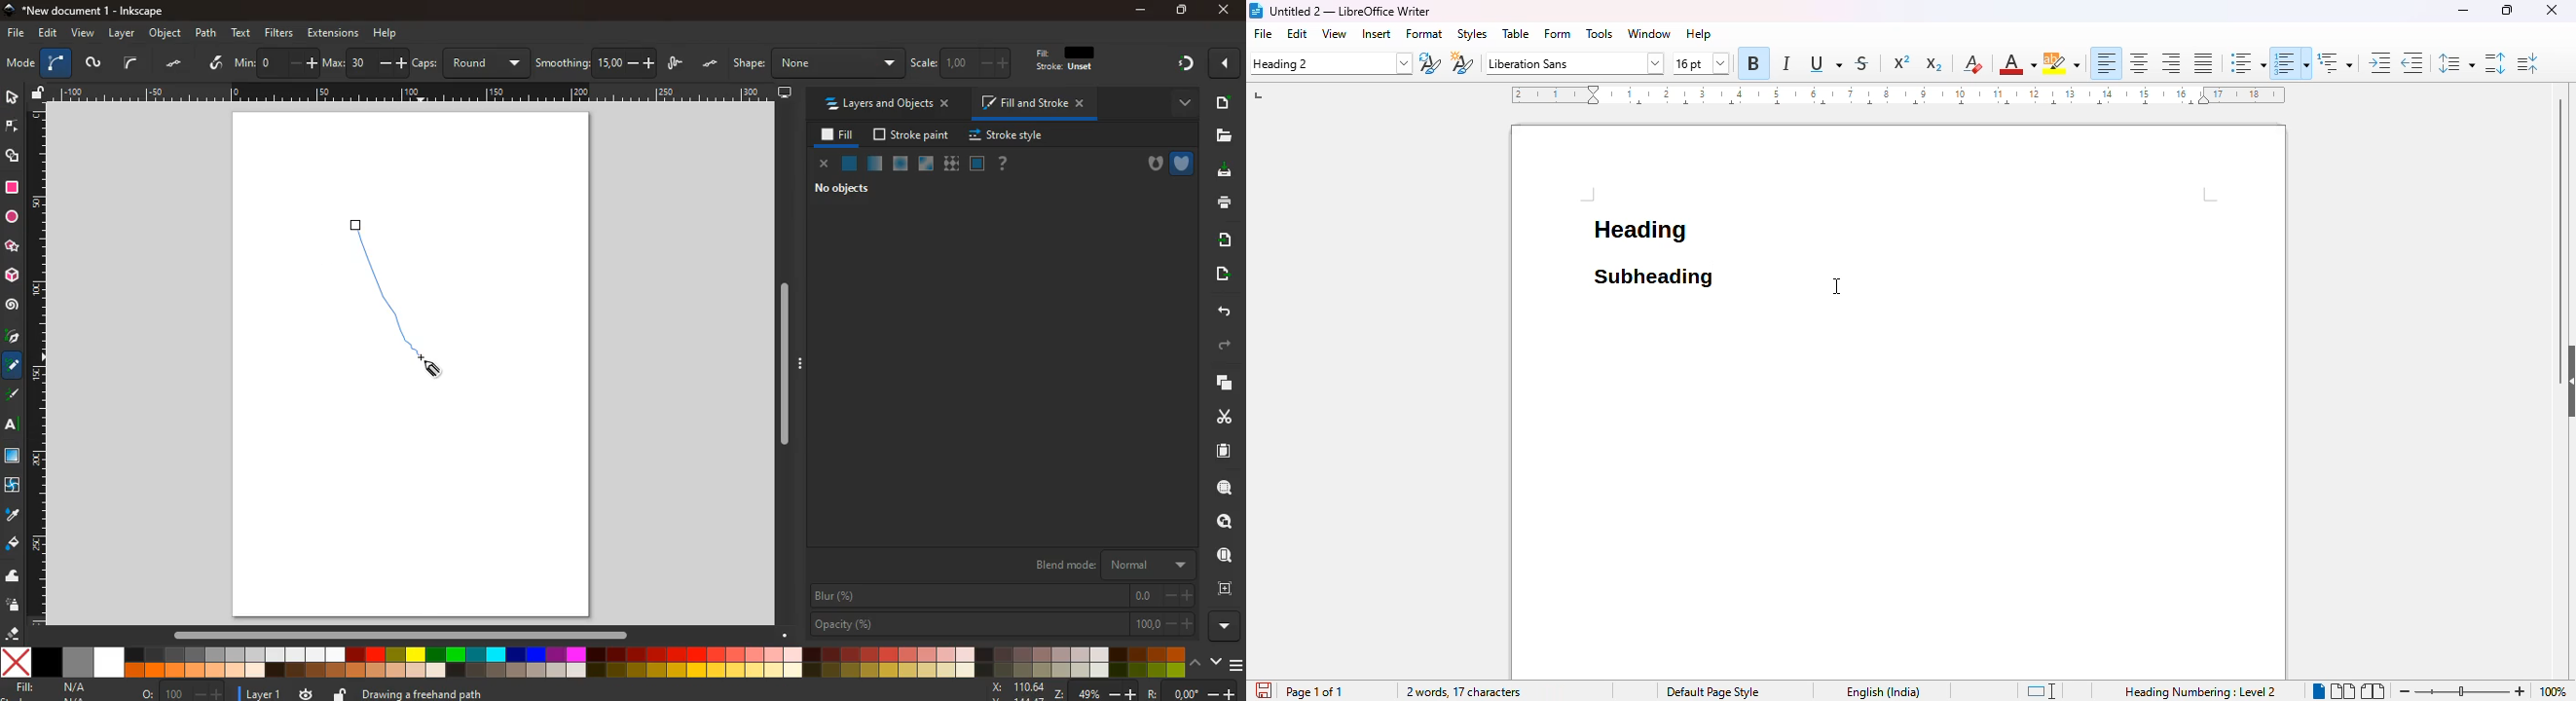  I want to click on font size, so click(1702, 64).